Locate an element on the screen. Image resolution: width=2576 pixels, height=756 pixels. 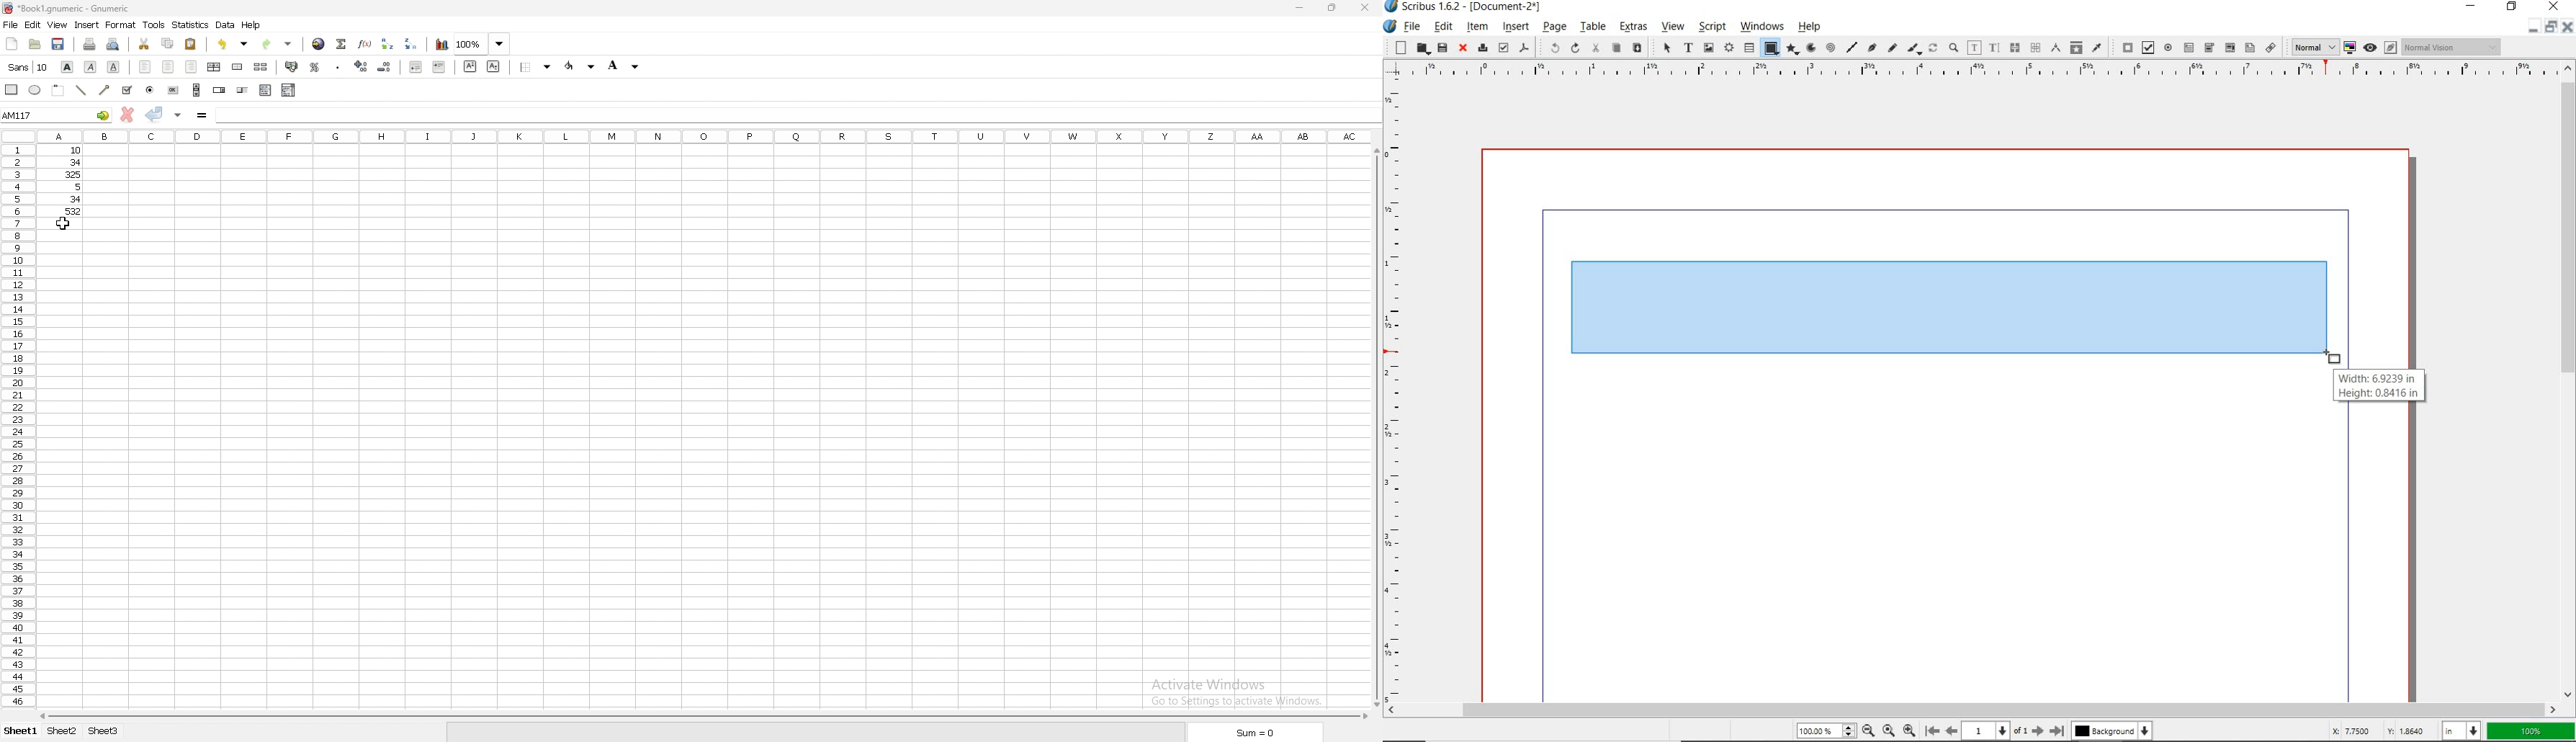
5 is located at coordinates (68, 187).